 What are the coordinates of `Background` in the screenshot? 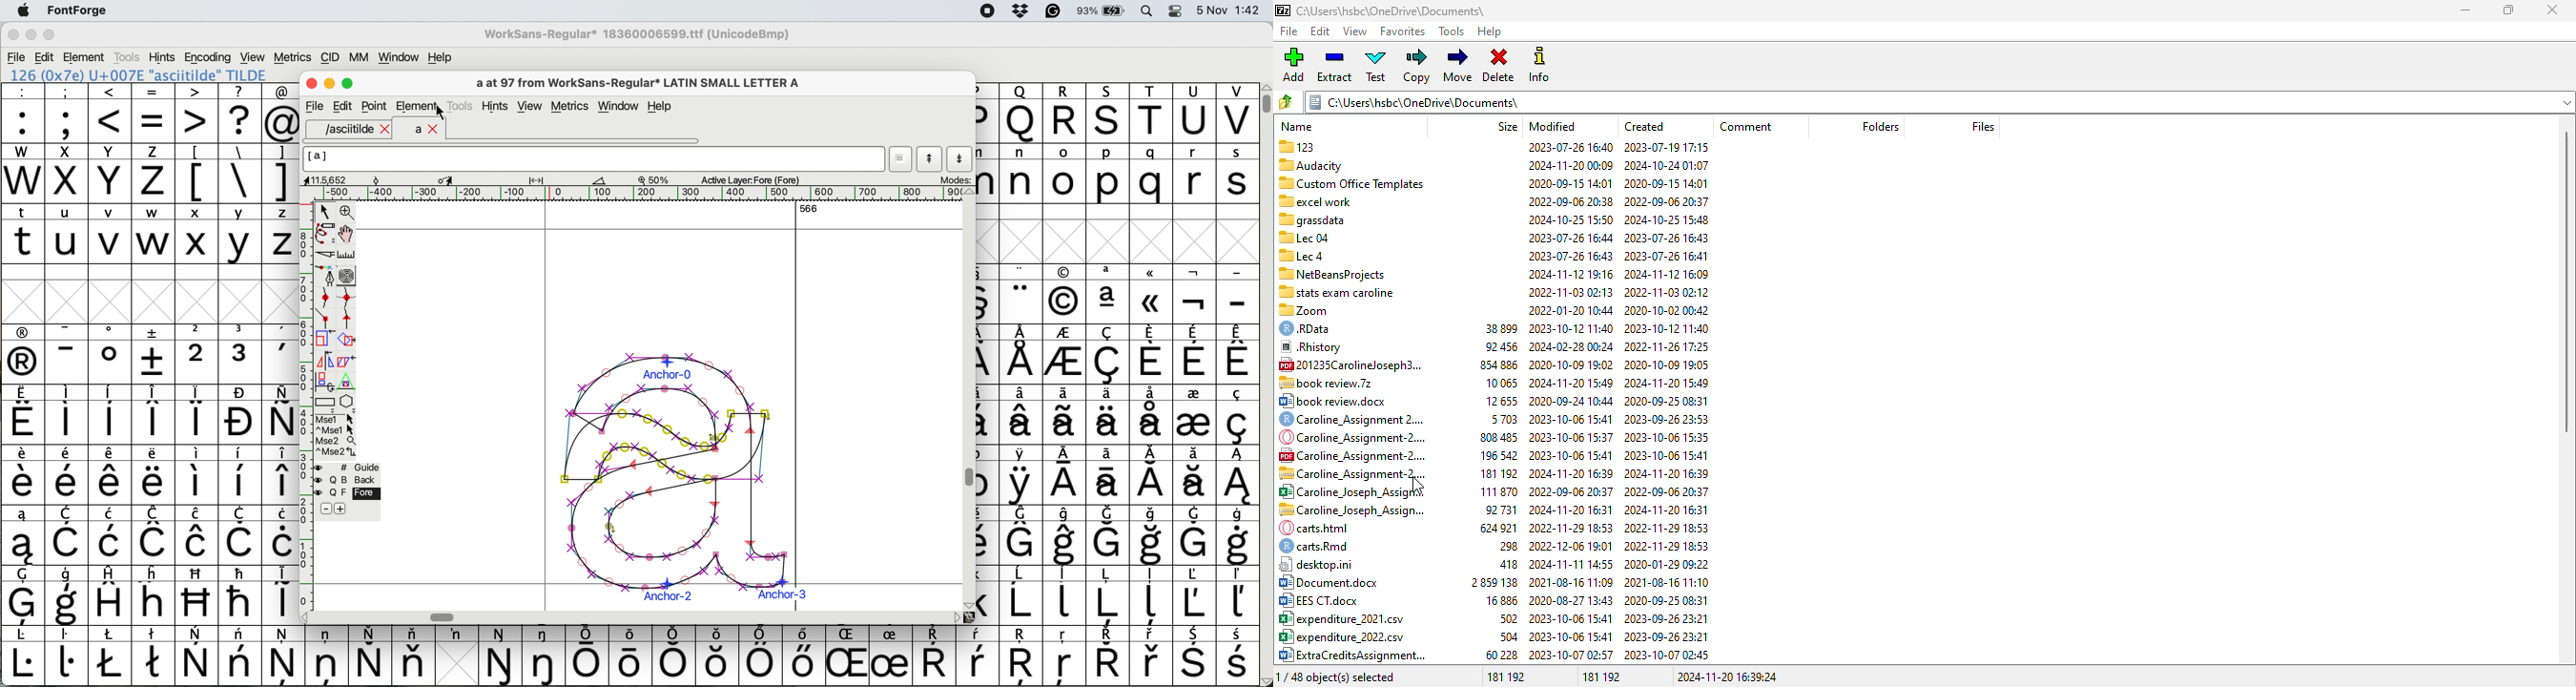 It's located at (358, 480).